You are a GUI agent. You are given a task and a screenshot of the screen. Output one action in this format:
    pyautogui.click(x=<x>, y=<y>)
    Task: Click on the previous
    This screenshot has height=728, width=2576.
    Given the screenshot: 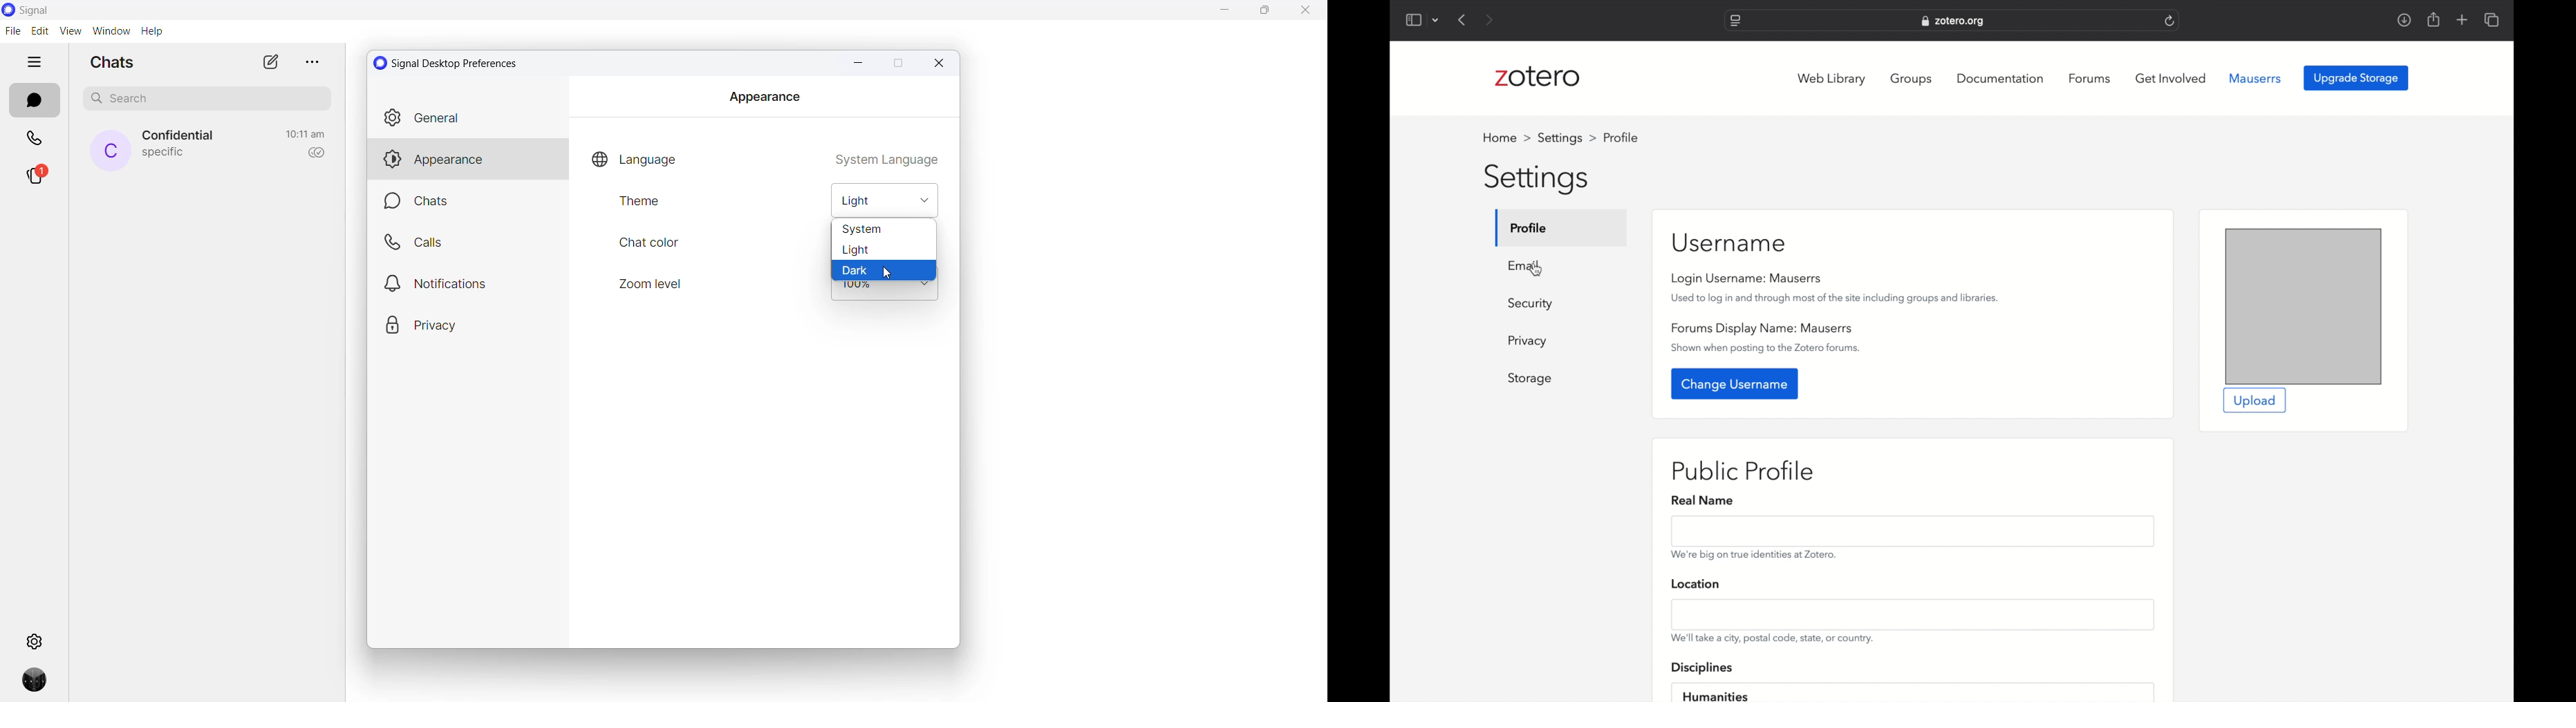 What is the action you would take?
    pyautogui.click(x=1463, y=20)
    